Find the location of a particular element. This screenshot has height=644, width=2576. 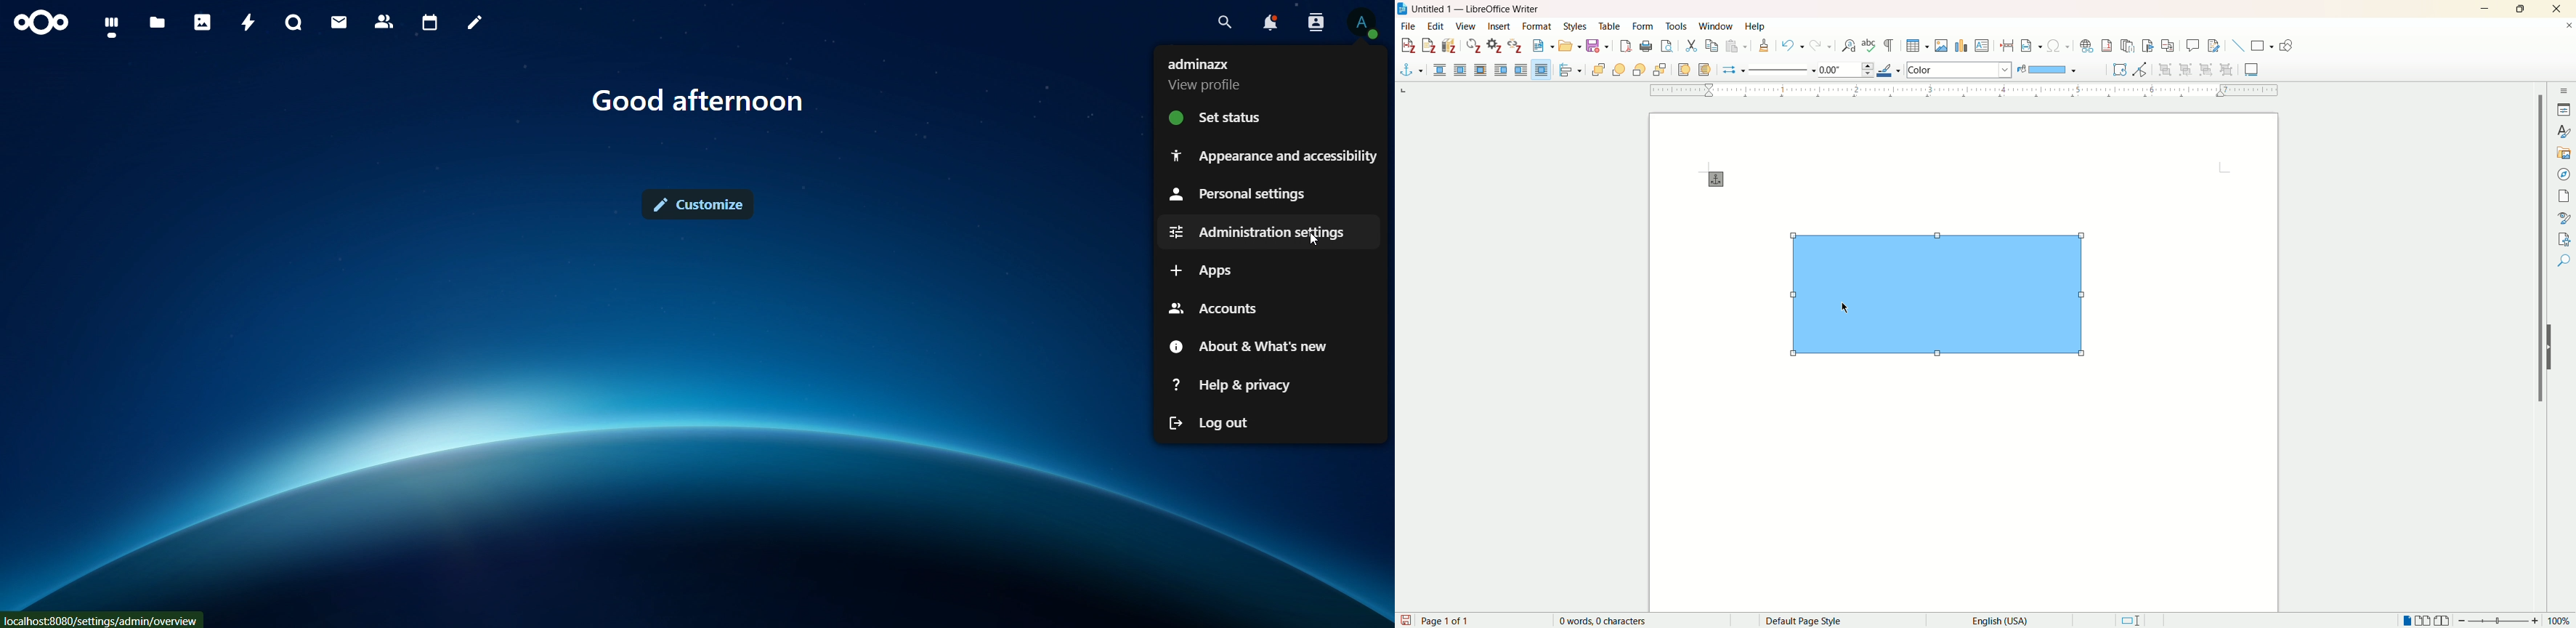

properties is located at coordinates (2562, 110).